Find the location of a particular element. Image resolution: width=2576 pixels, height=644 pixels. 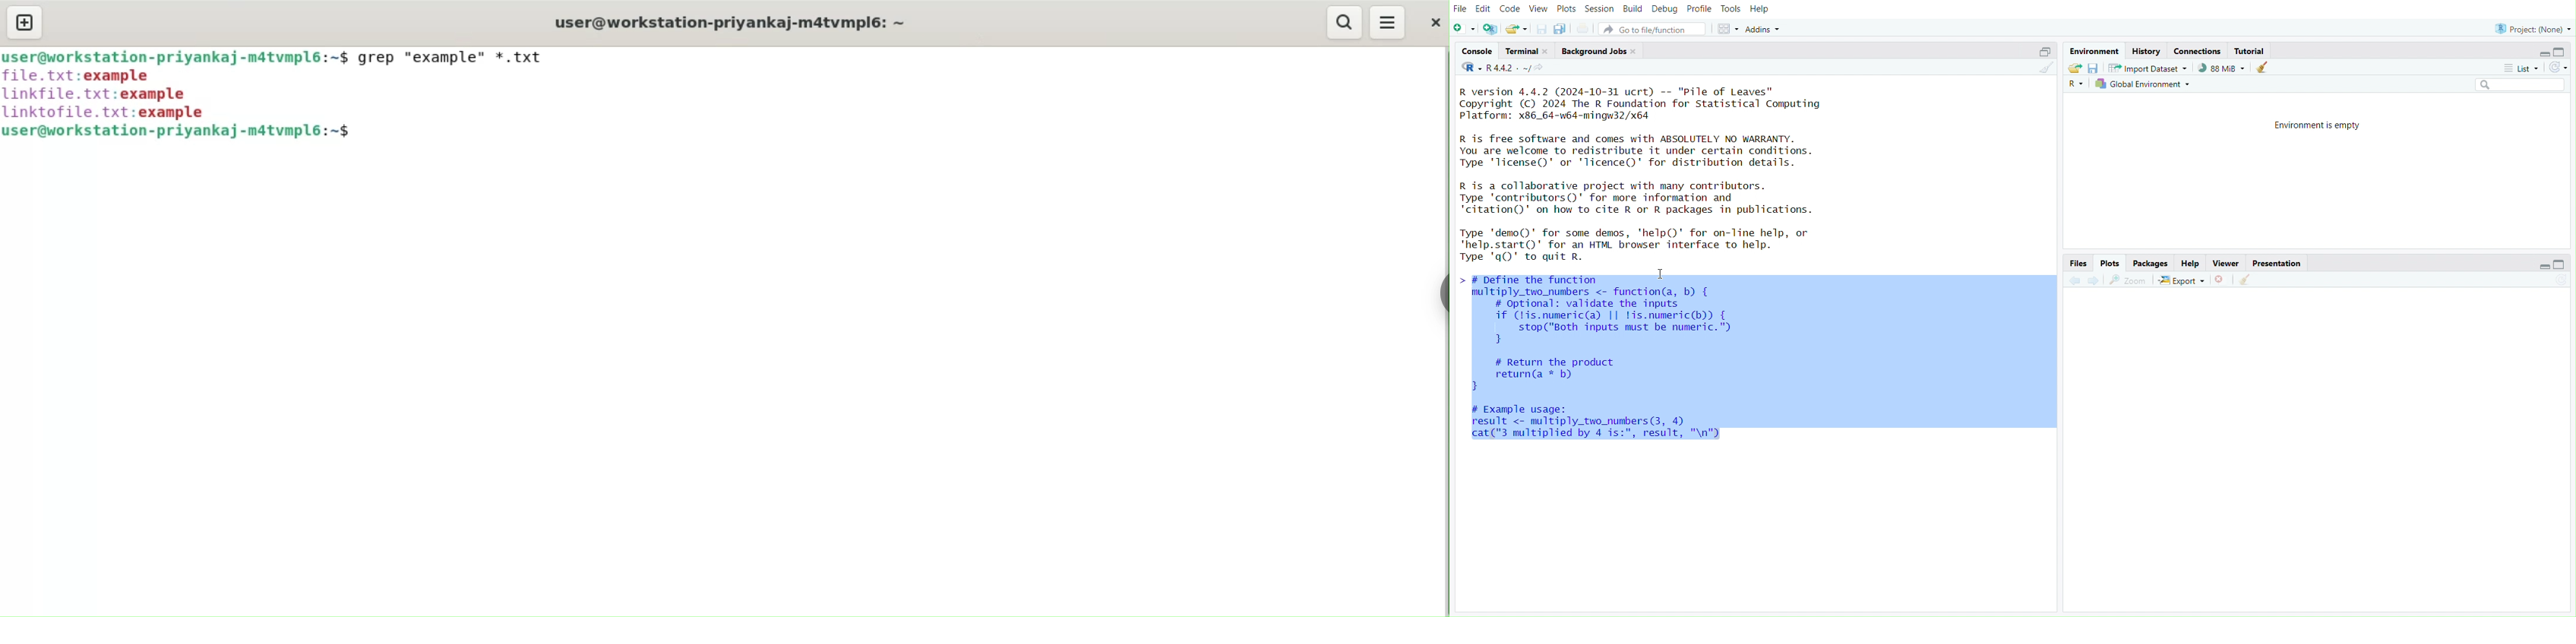

File is located at coordinates (1462, 8).